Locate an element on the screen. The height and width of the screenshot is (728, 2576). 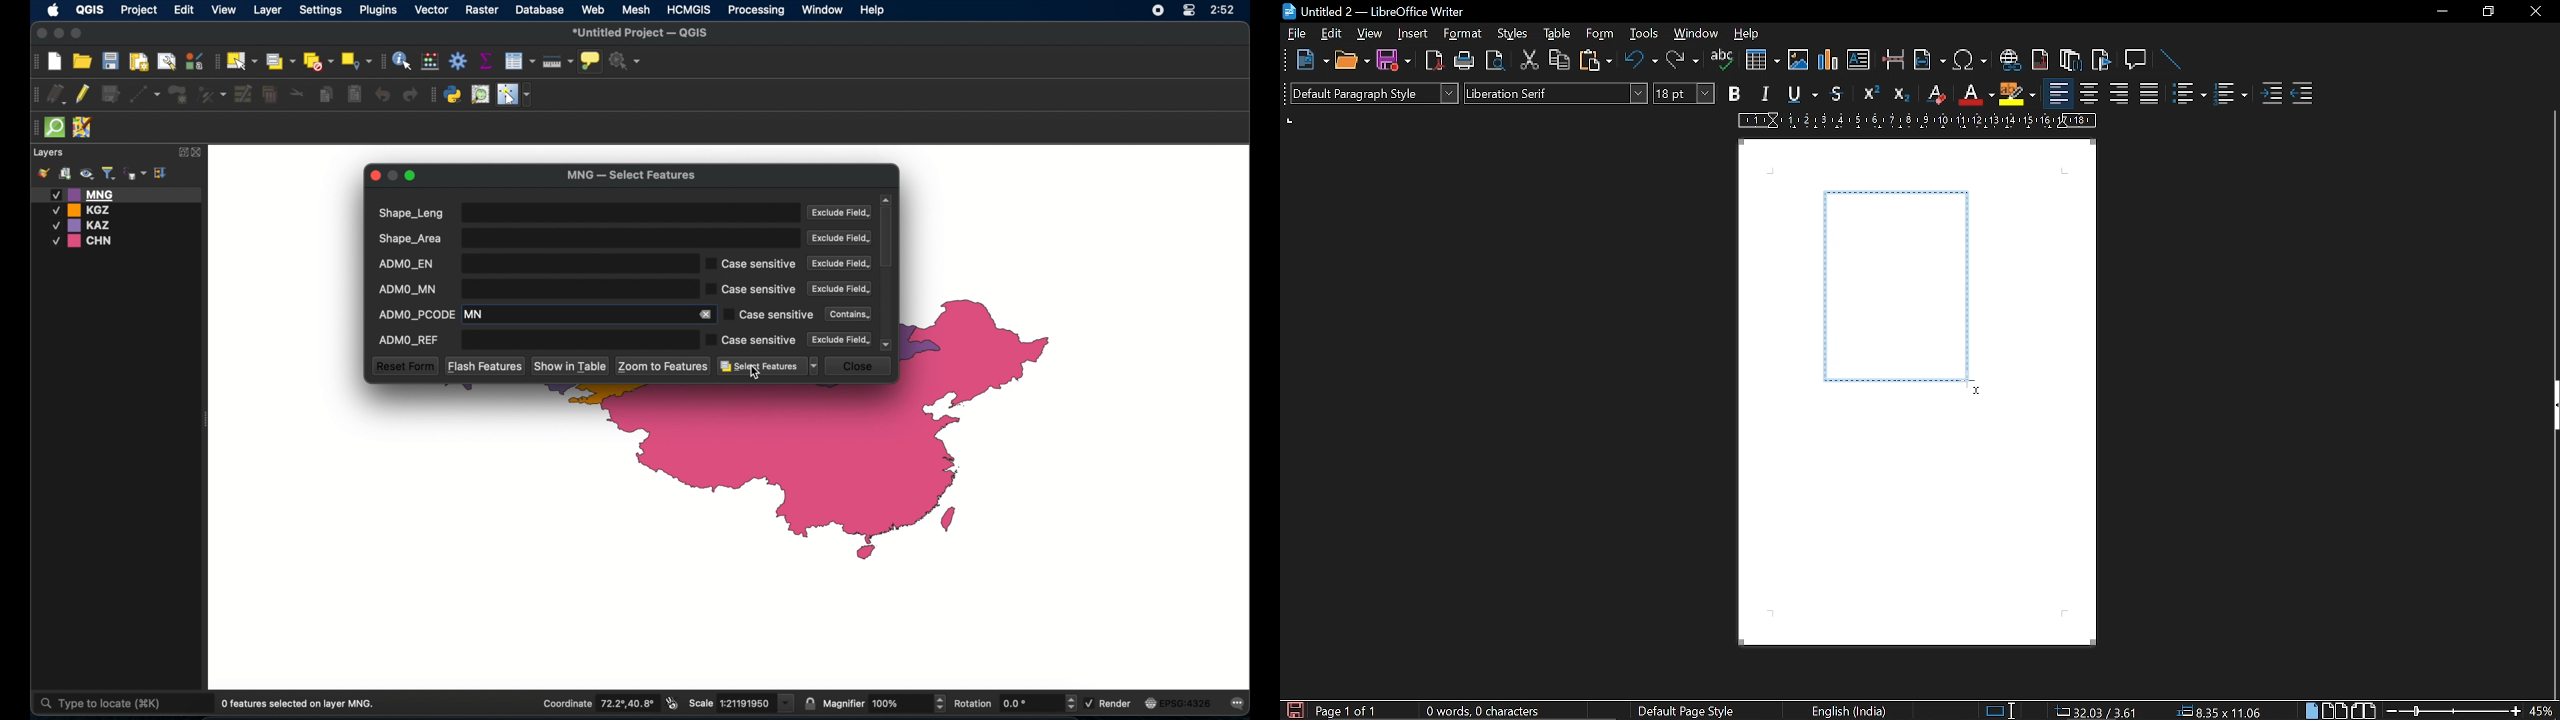
form is located at coordinates (1601, 35).